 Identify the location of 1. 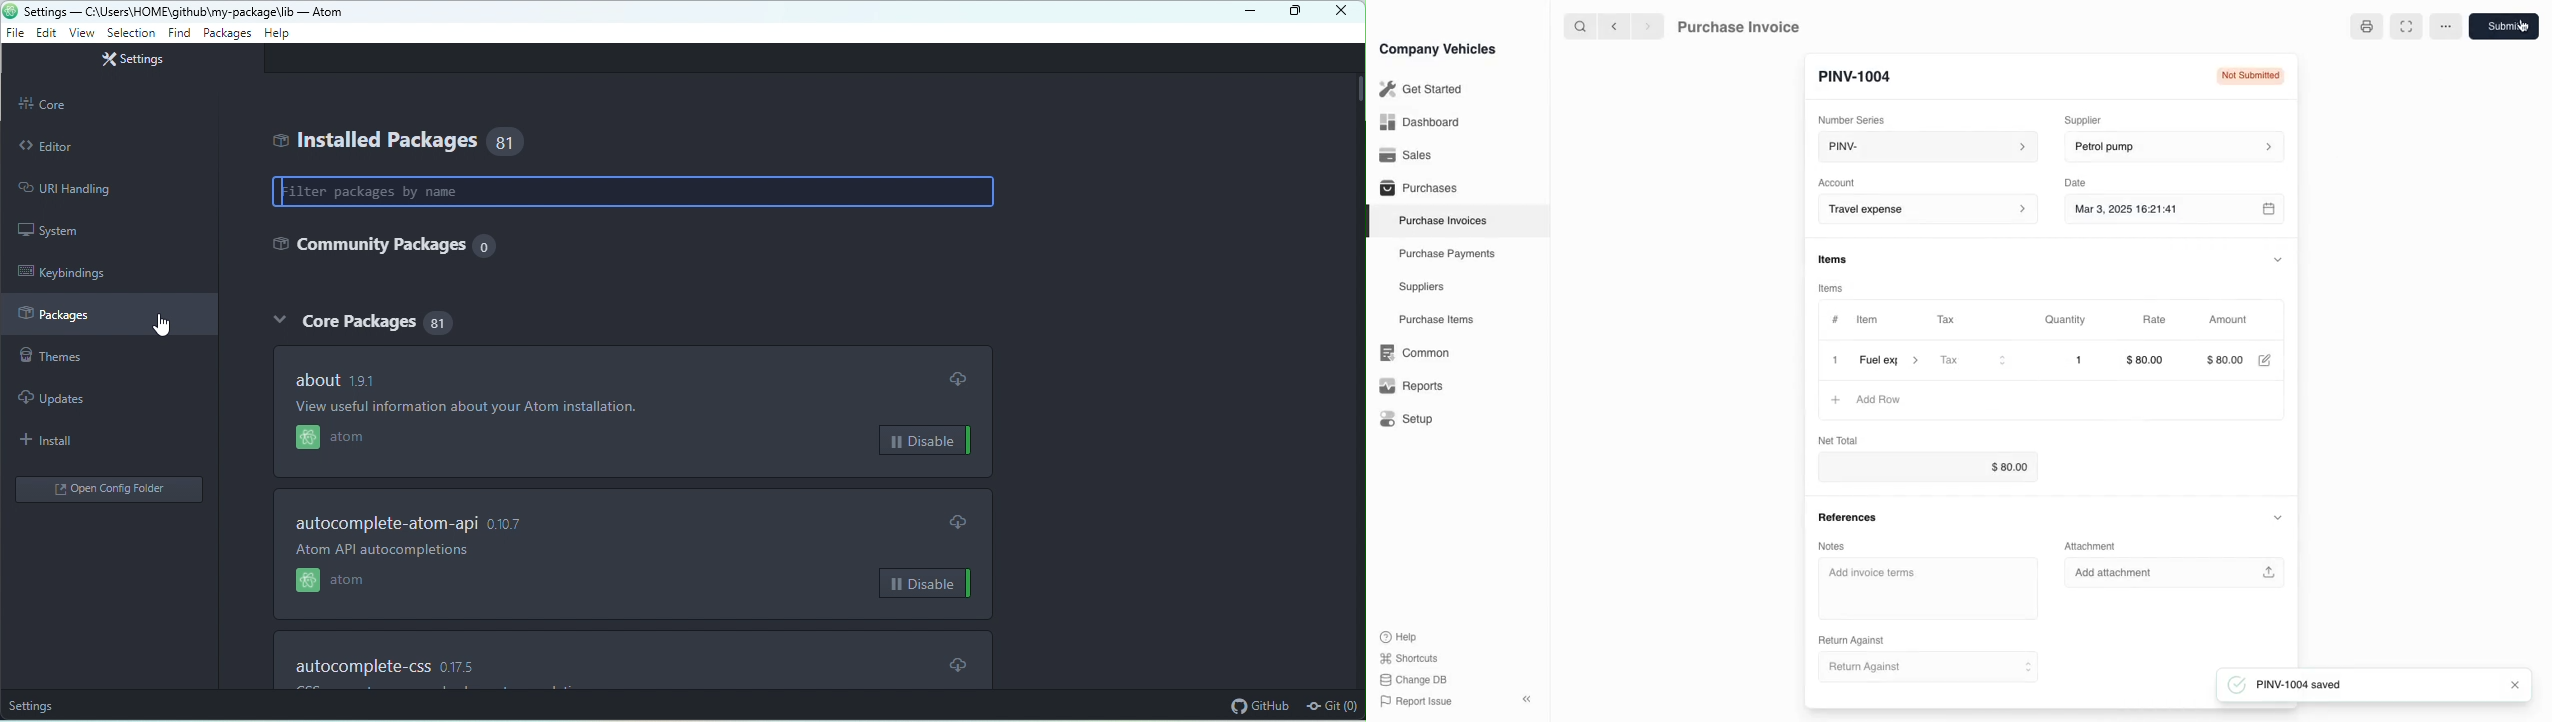
(2067, 360).